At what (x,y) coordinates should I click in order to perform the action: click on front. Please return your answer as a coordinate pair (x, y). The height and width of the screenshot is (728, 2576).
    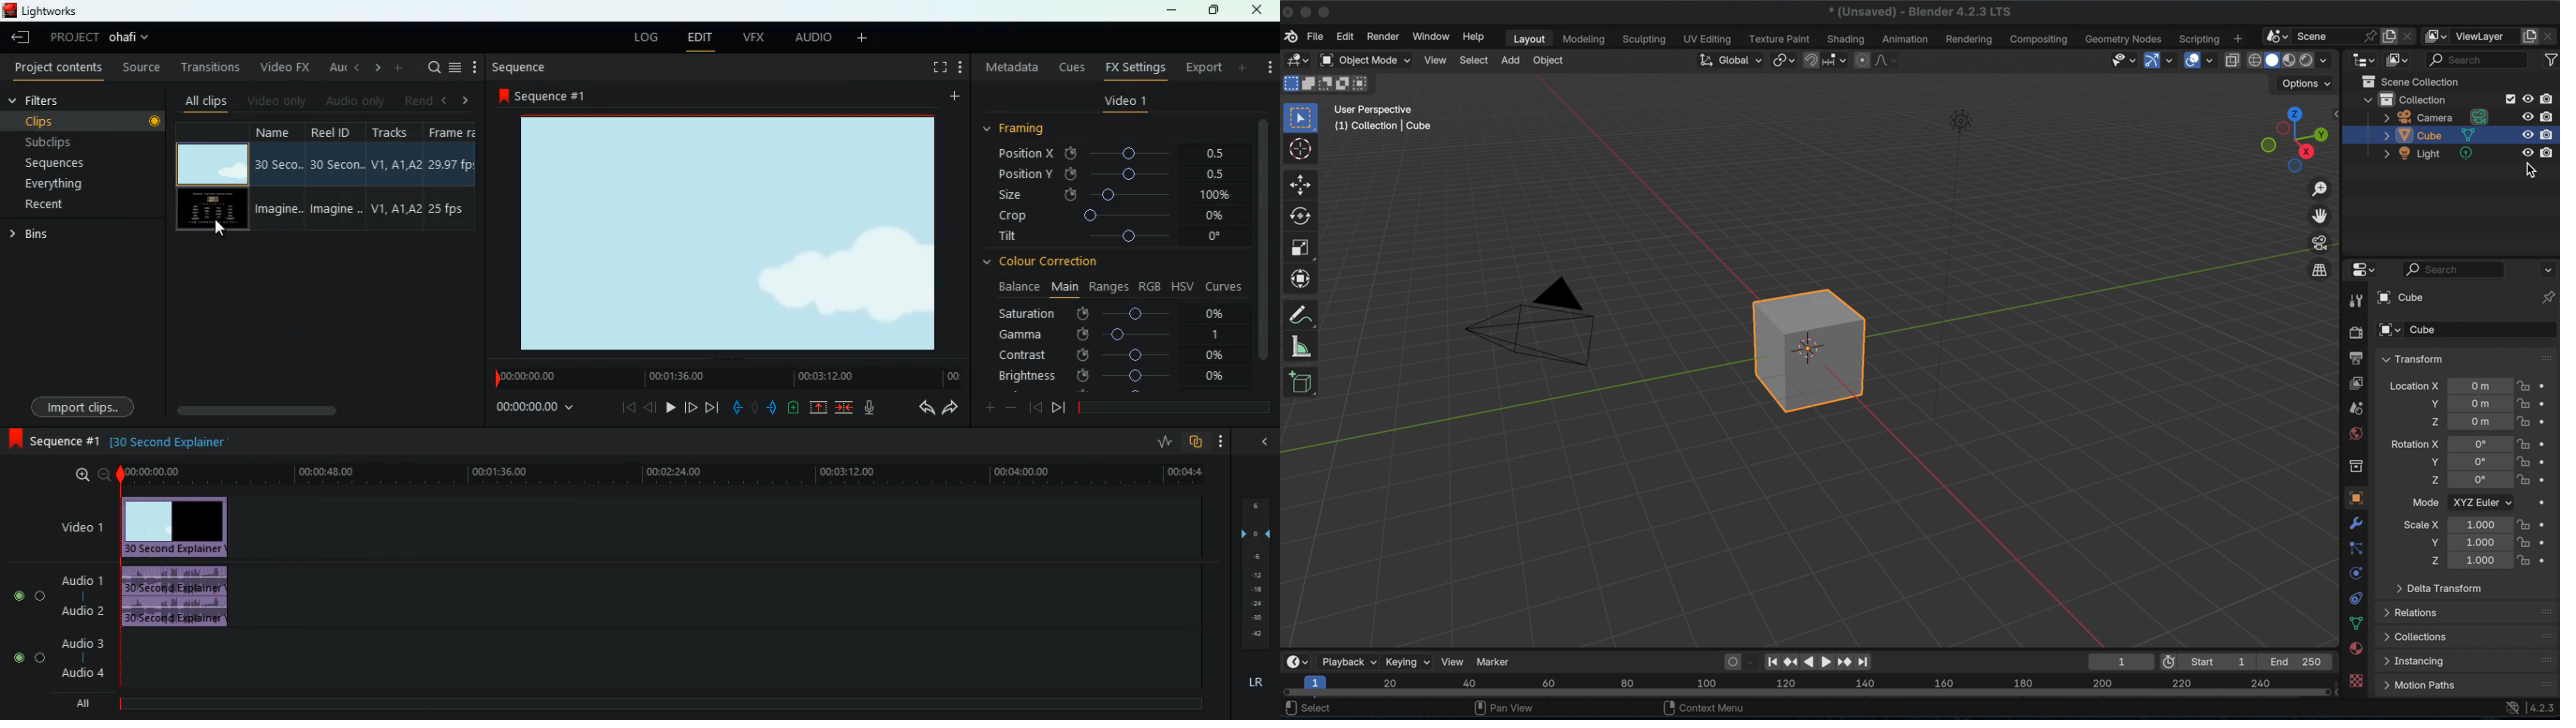
    Looking at the image, I should click on (689, 405).